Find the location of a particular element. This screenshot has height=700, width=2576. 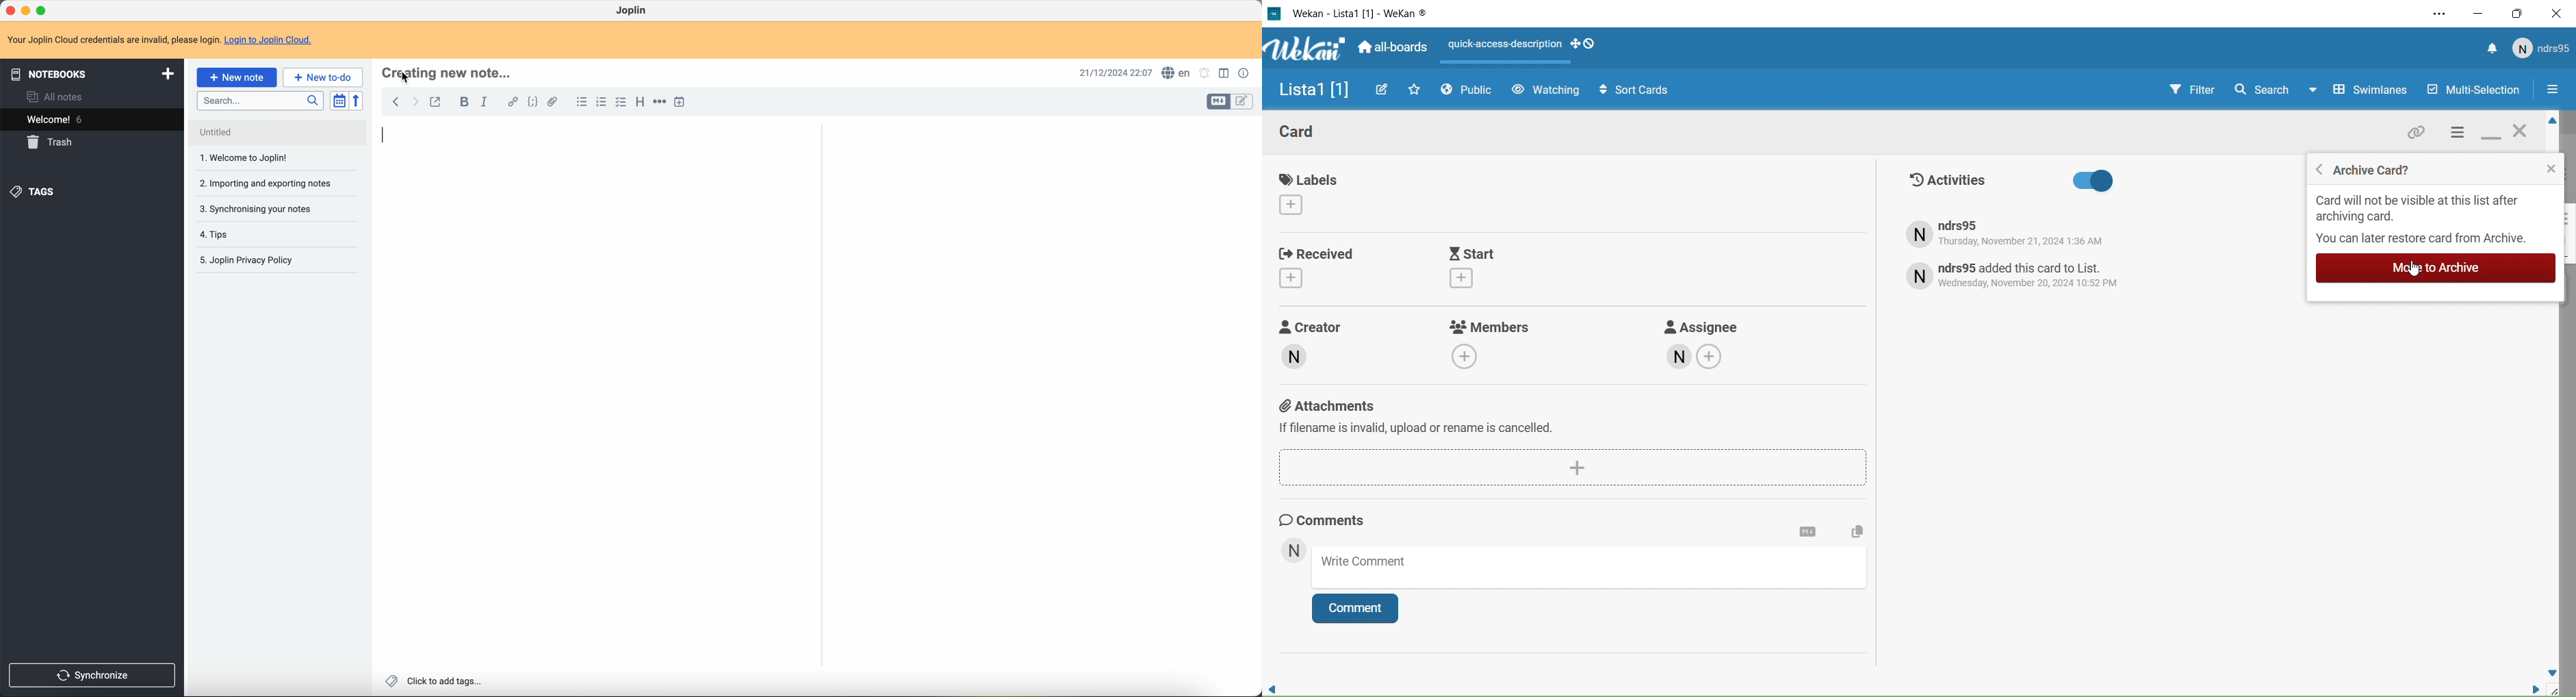

Layout Actions is located at coordinates (1500, 45).